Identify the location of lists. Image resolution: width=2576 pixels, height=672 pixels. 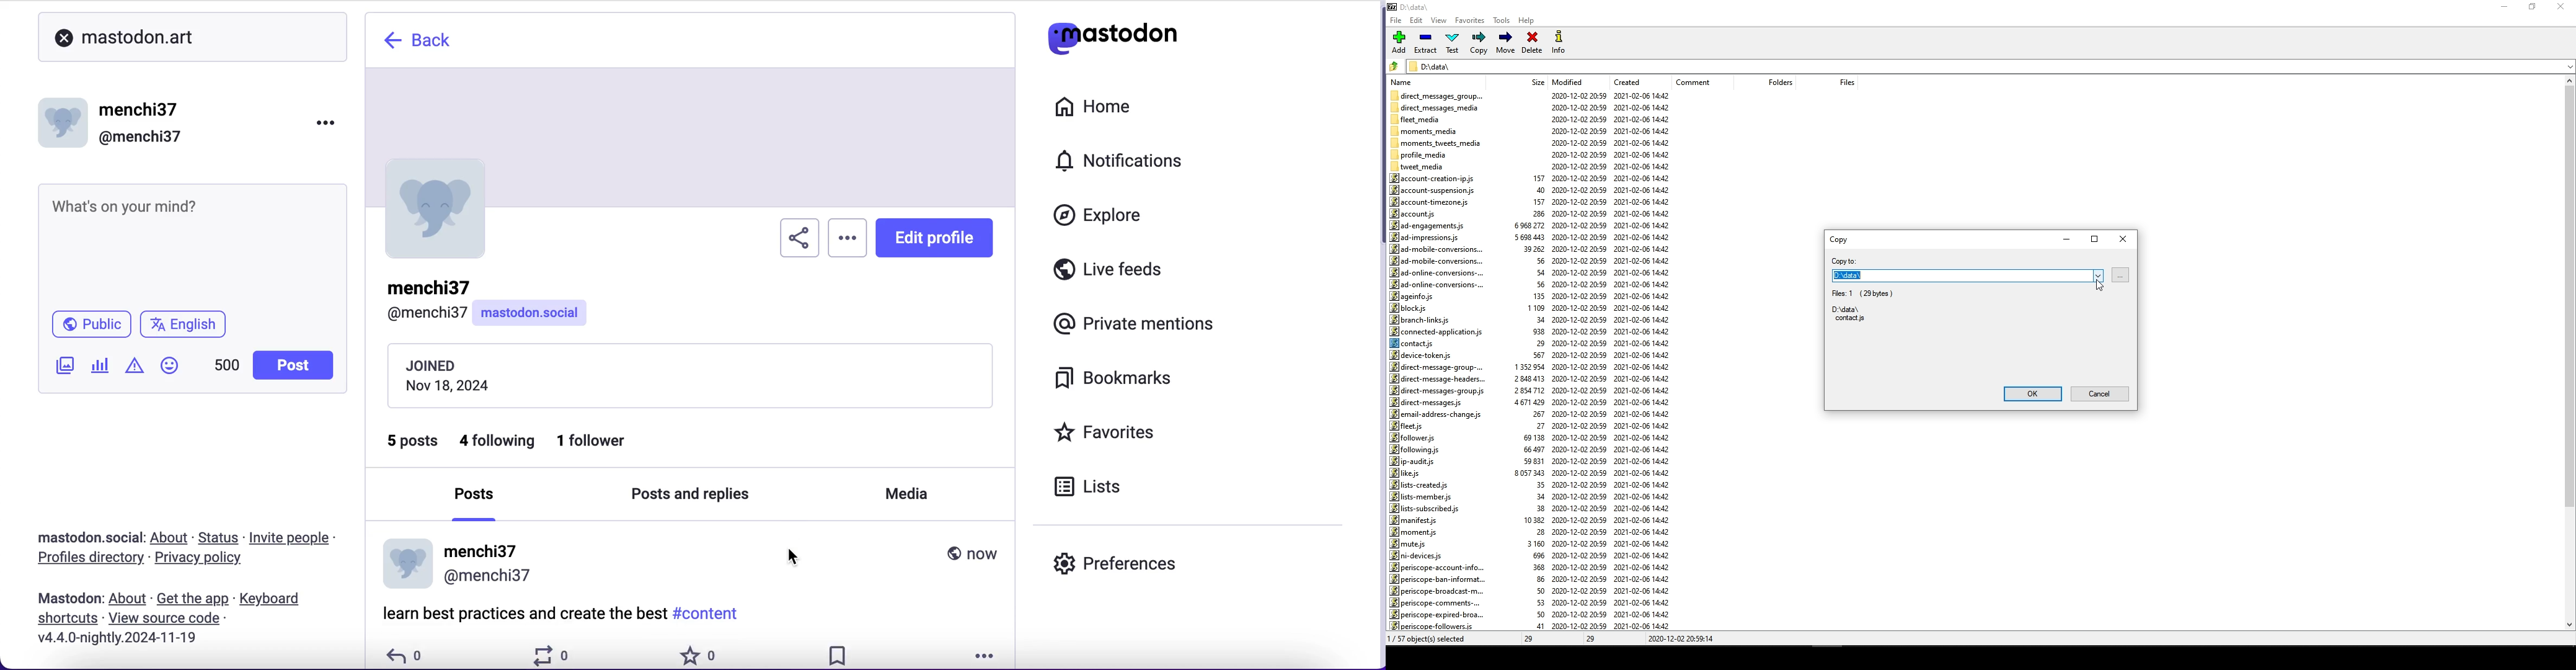
(1097, 490).